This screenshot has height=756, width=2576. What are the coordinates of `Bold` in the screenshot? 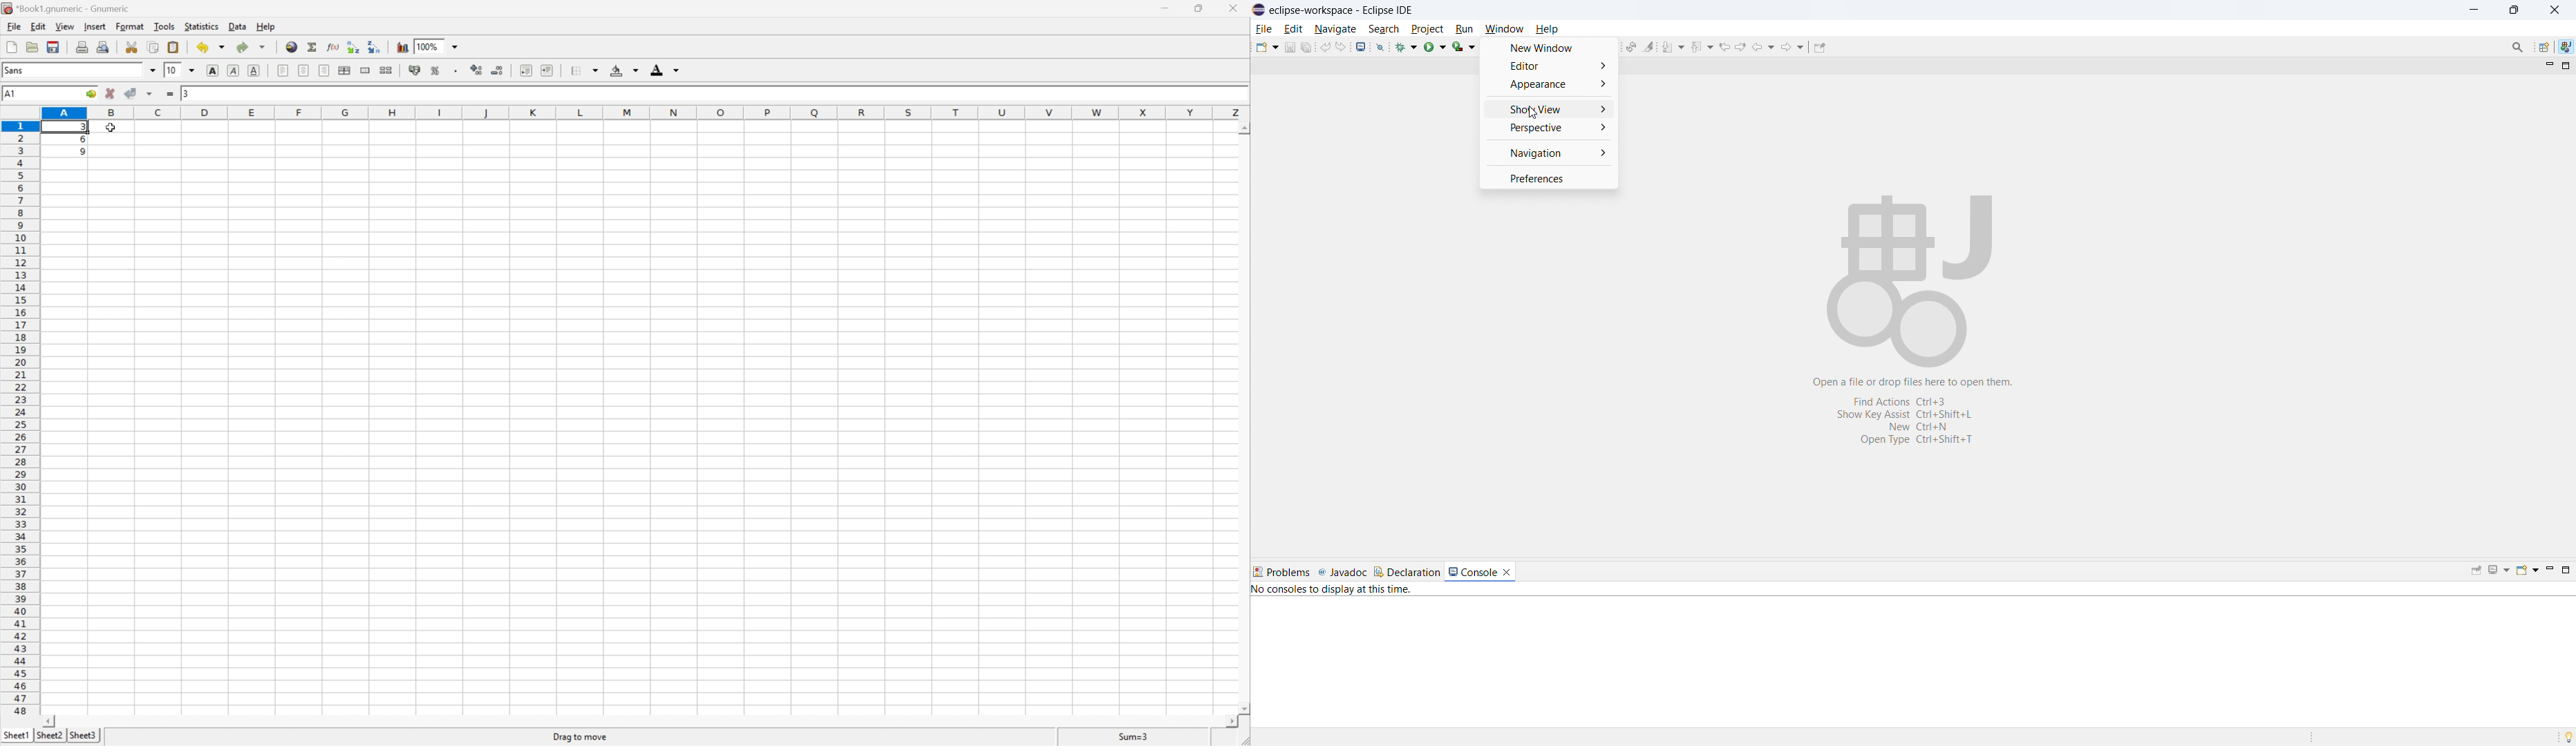 It's located at (211, 70).